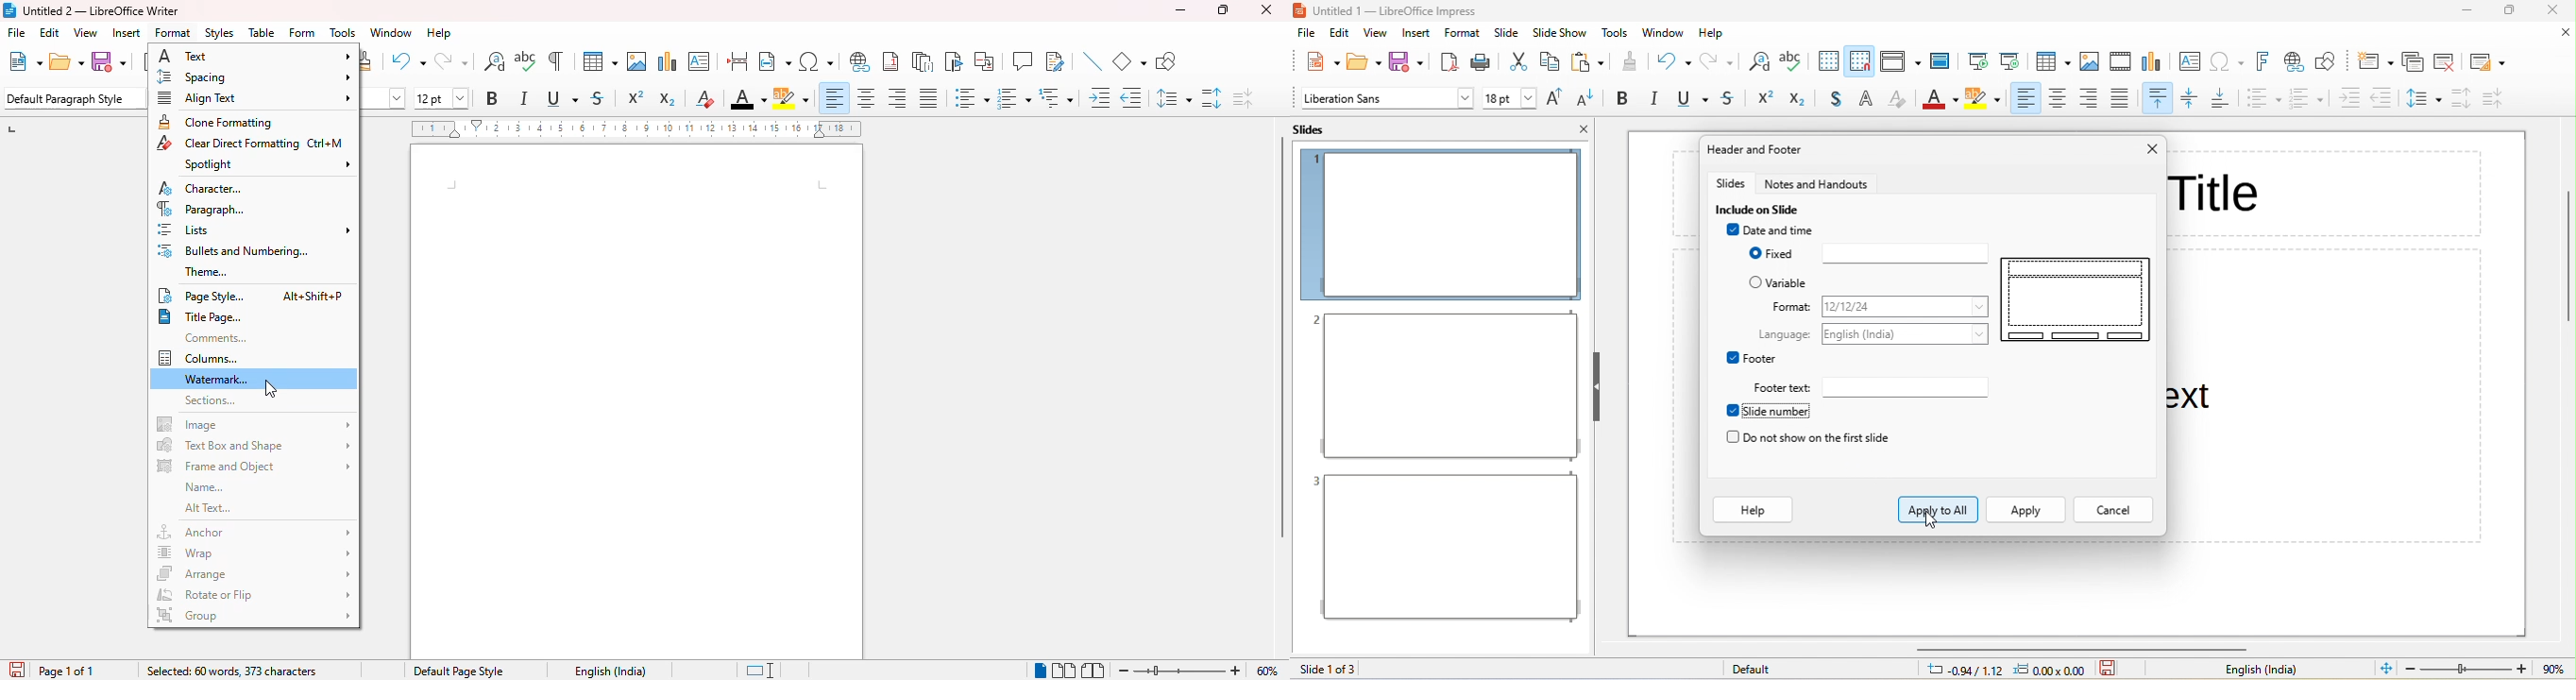 The height and width of the screenshot is (700, 2576). I want to click on slides, so click(1320, 129).